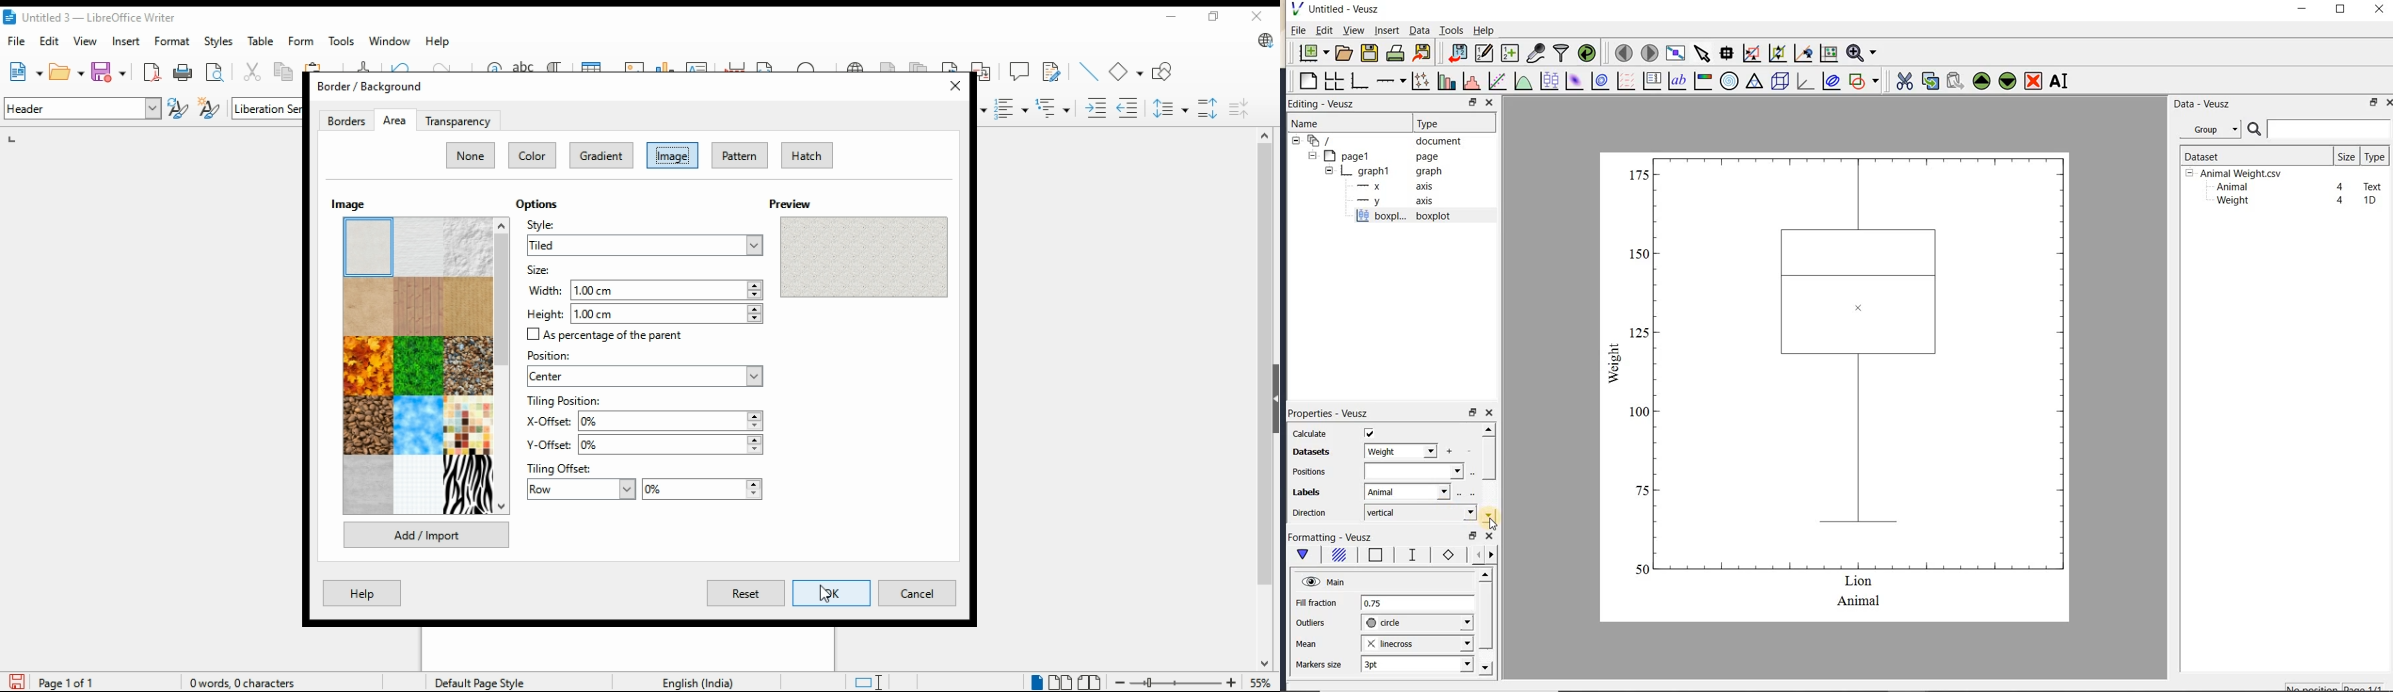 The width and height of the screenshot is (2408, 700). Describe the element at coordinates (24, 72) in the screenshot. I see `new` at that location.